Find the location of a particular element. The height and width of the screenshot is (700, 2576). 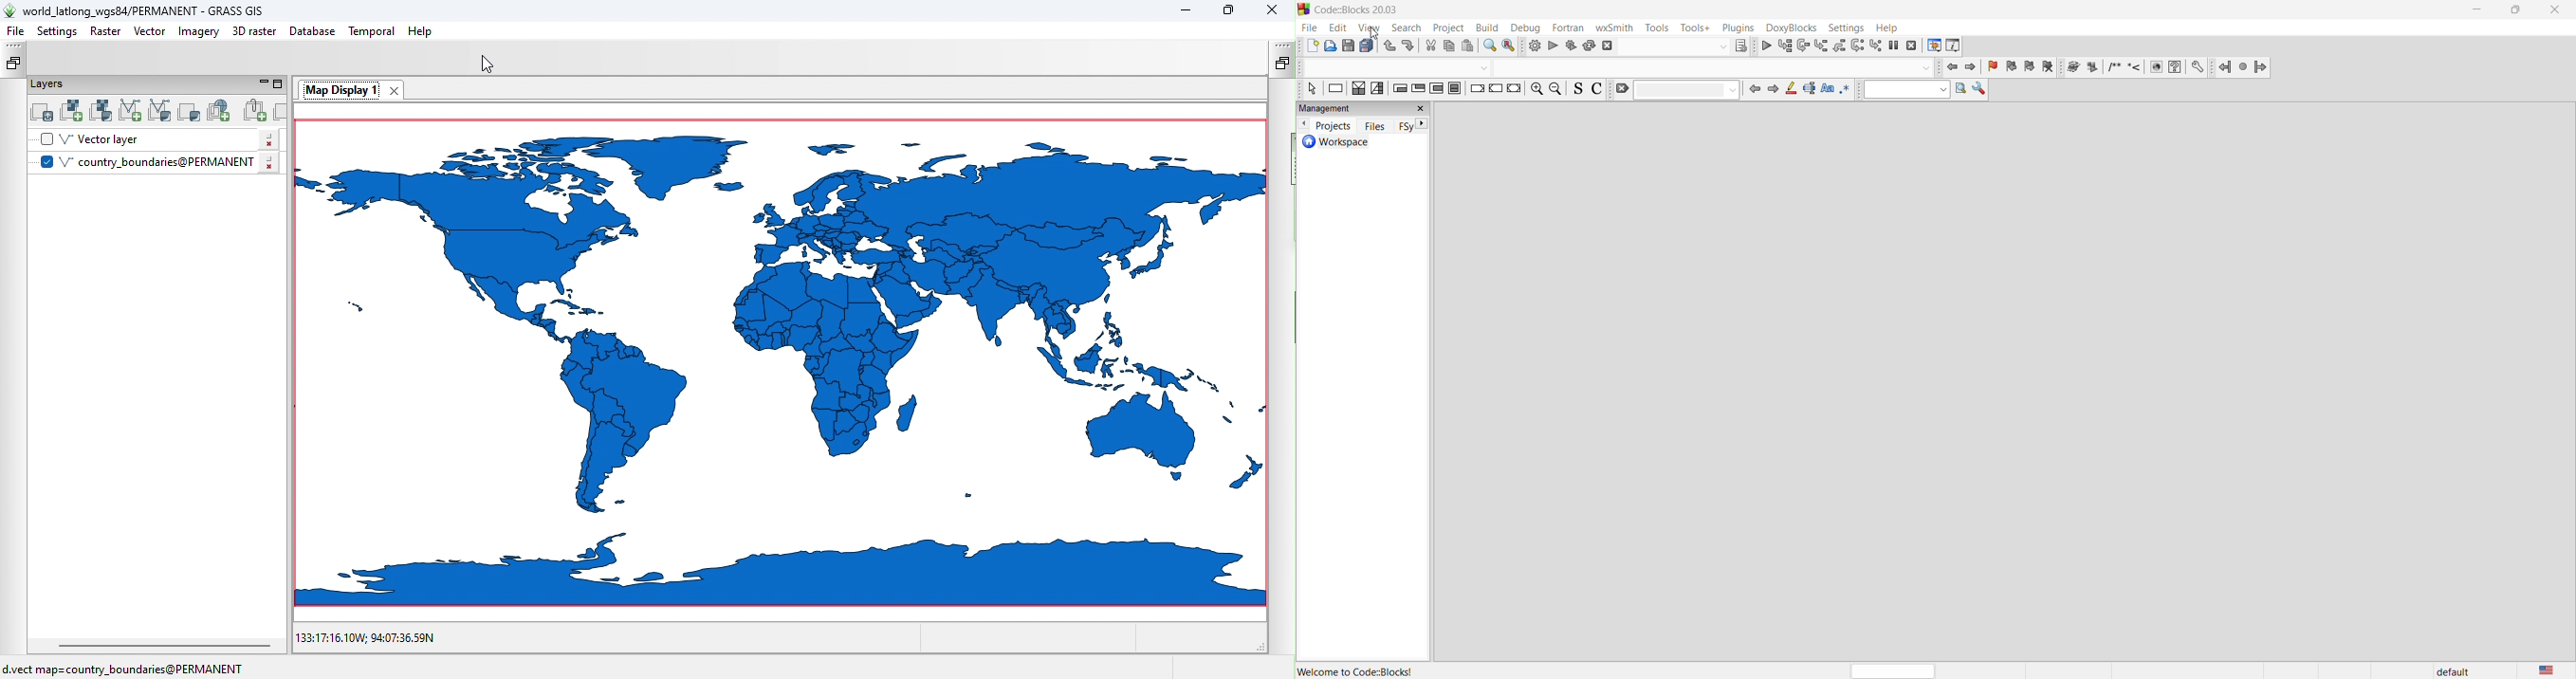

next line  is located at coordinates (1803, 45).